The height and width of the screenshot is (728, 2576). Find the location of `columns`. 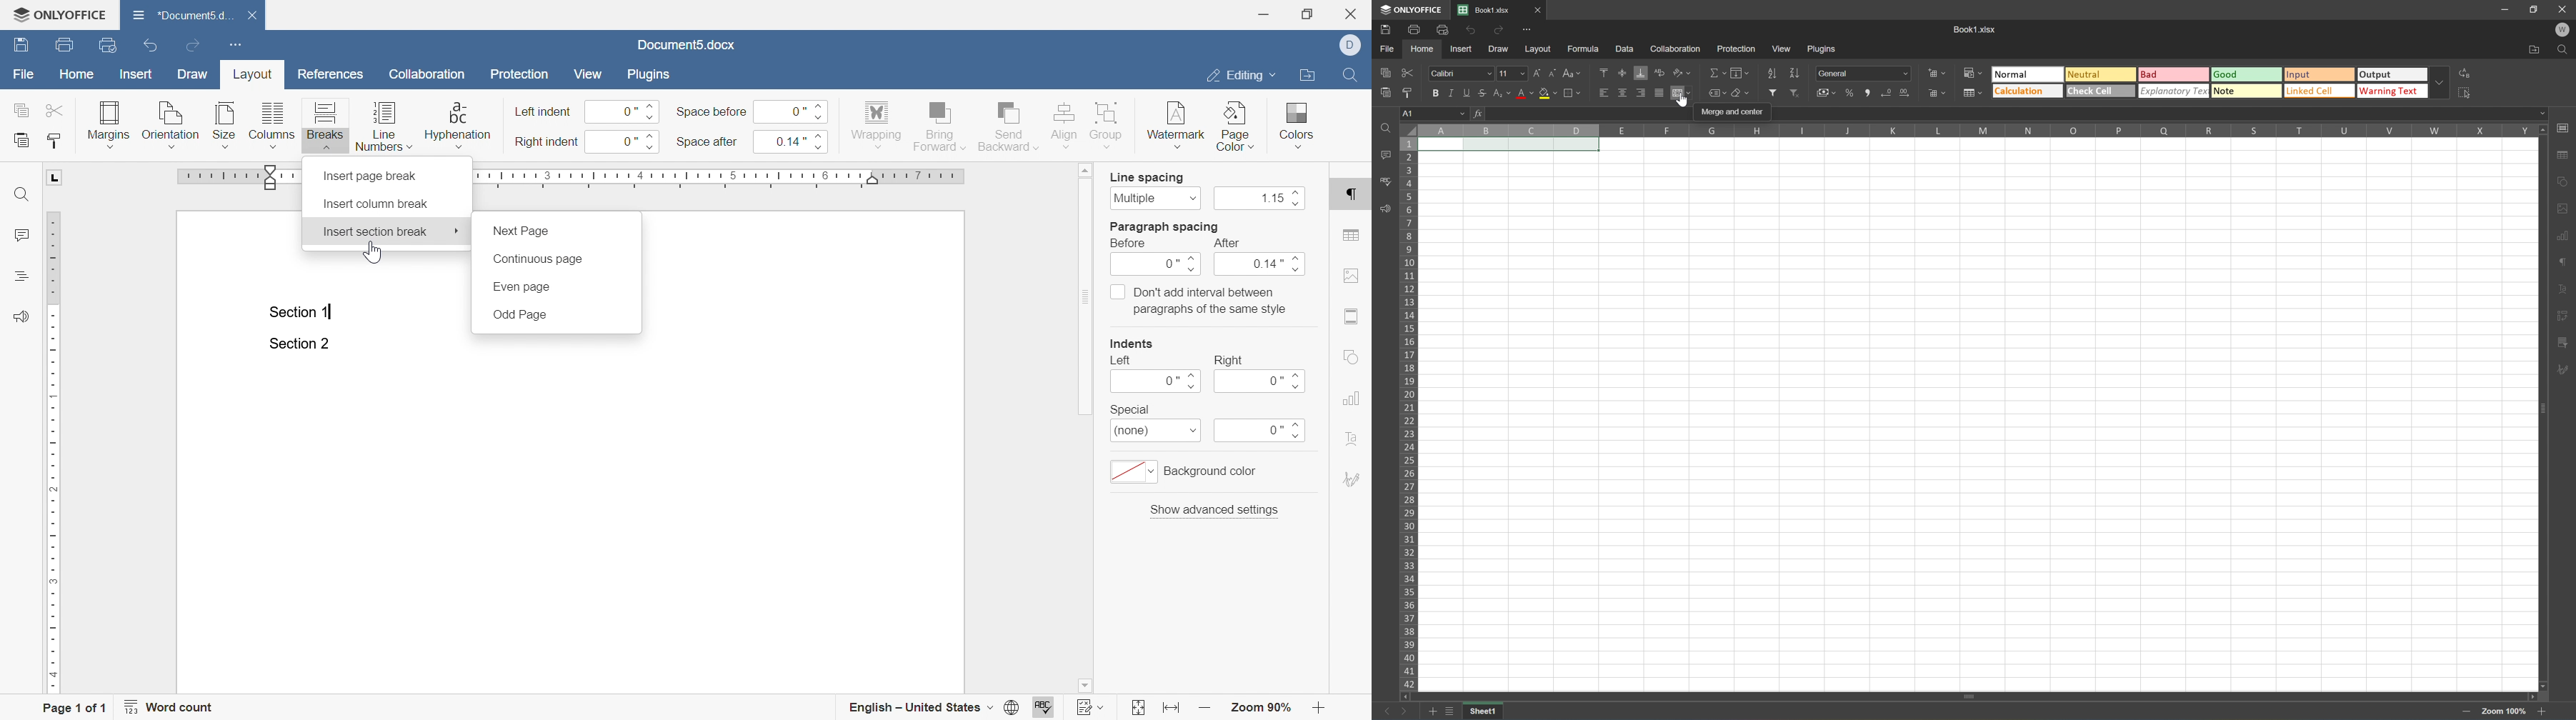

columns is located at coordinates (271, 124).